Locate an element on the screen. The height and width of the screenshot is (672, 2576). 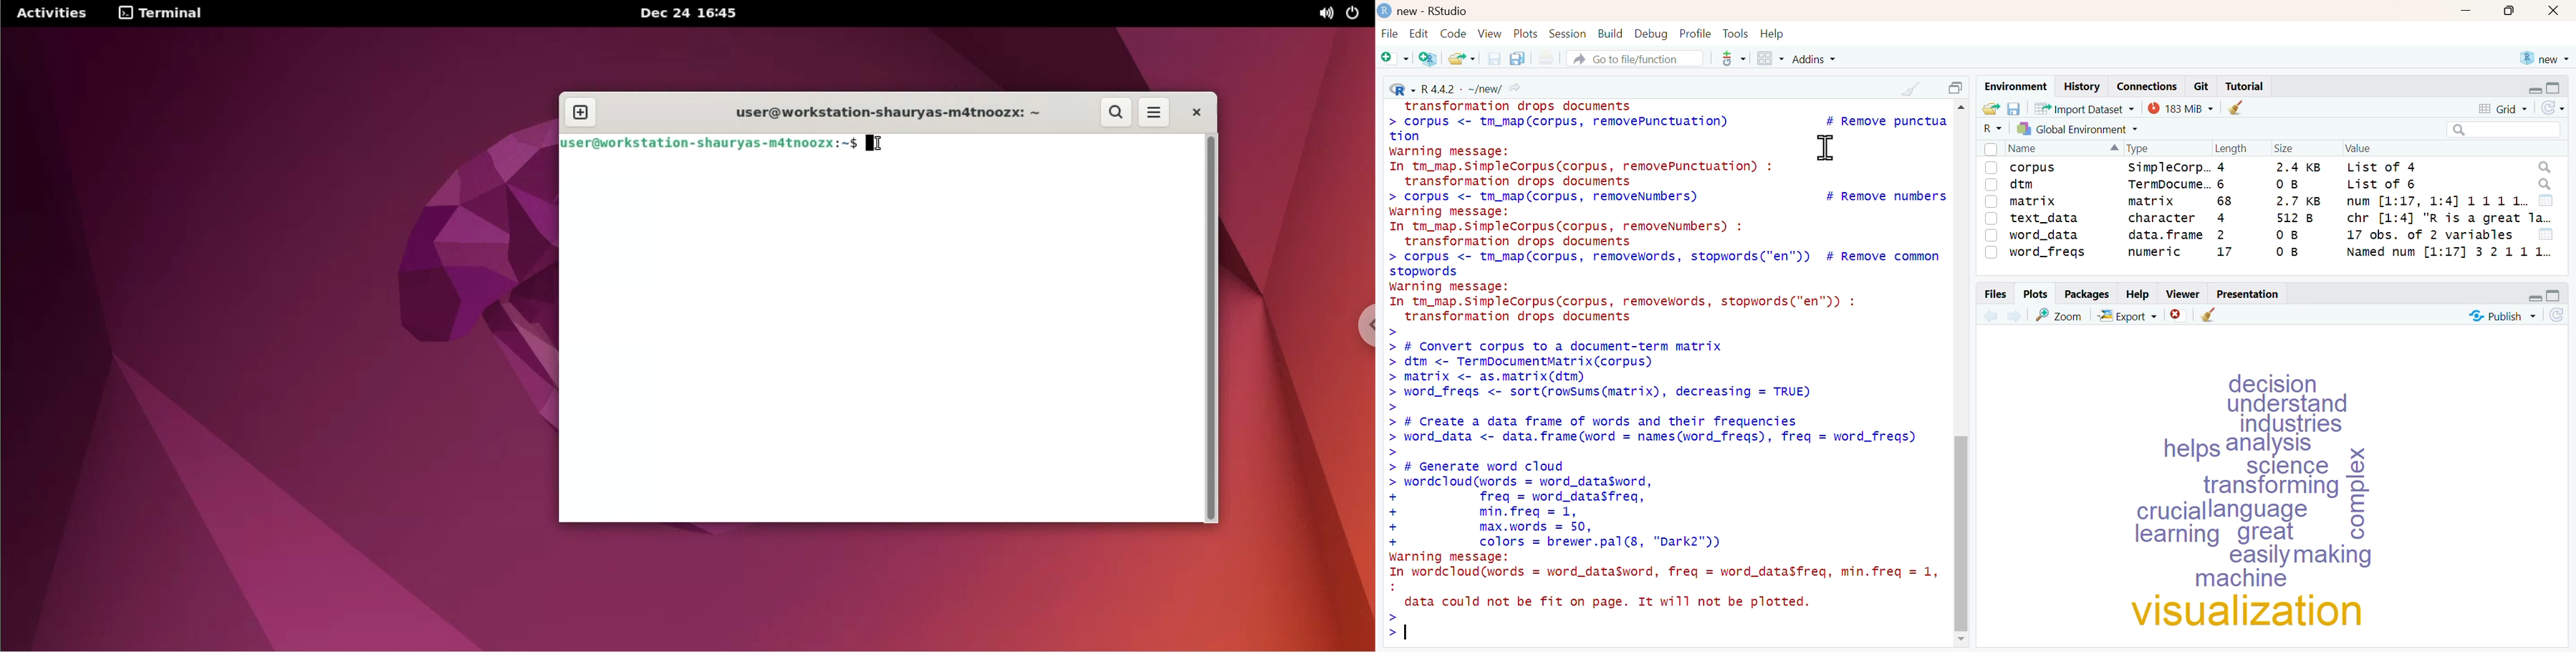
decision is located at coordinates (2272, 382).